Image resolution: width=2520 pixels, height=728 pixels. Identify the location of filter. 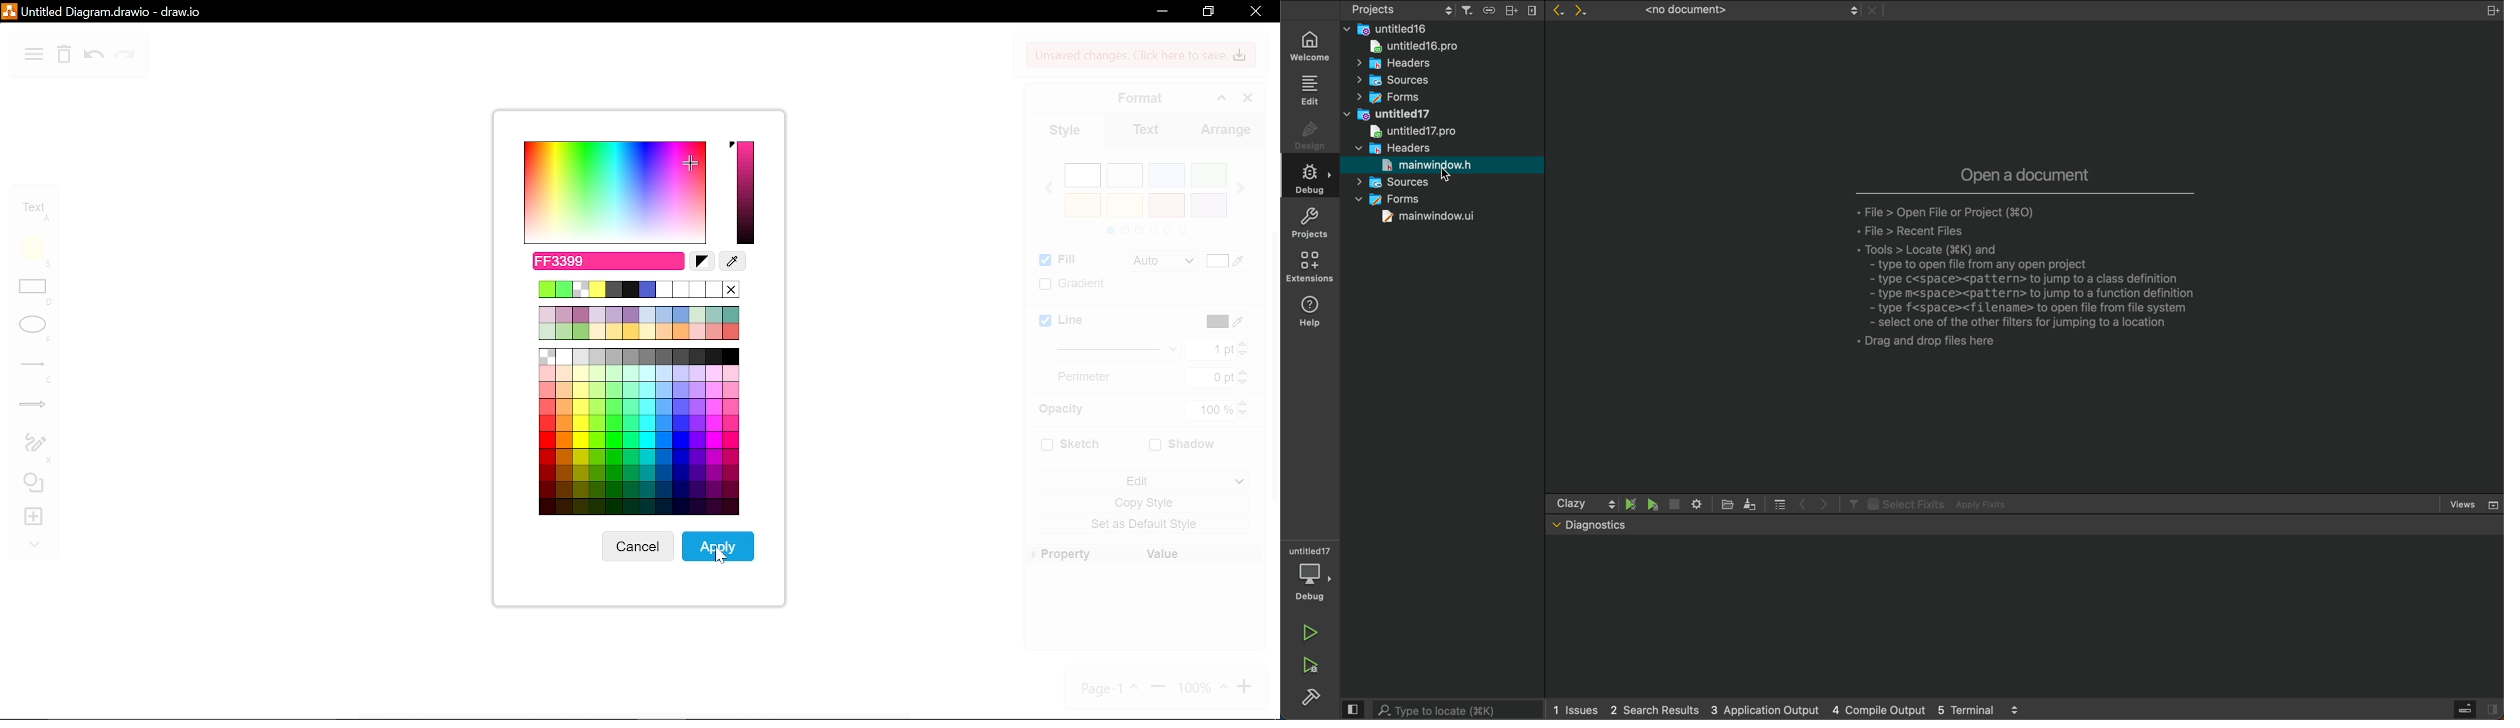
(1467, 10).